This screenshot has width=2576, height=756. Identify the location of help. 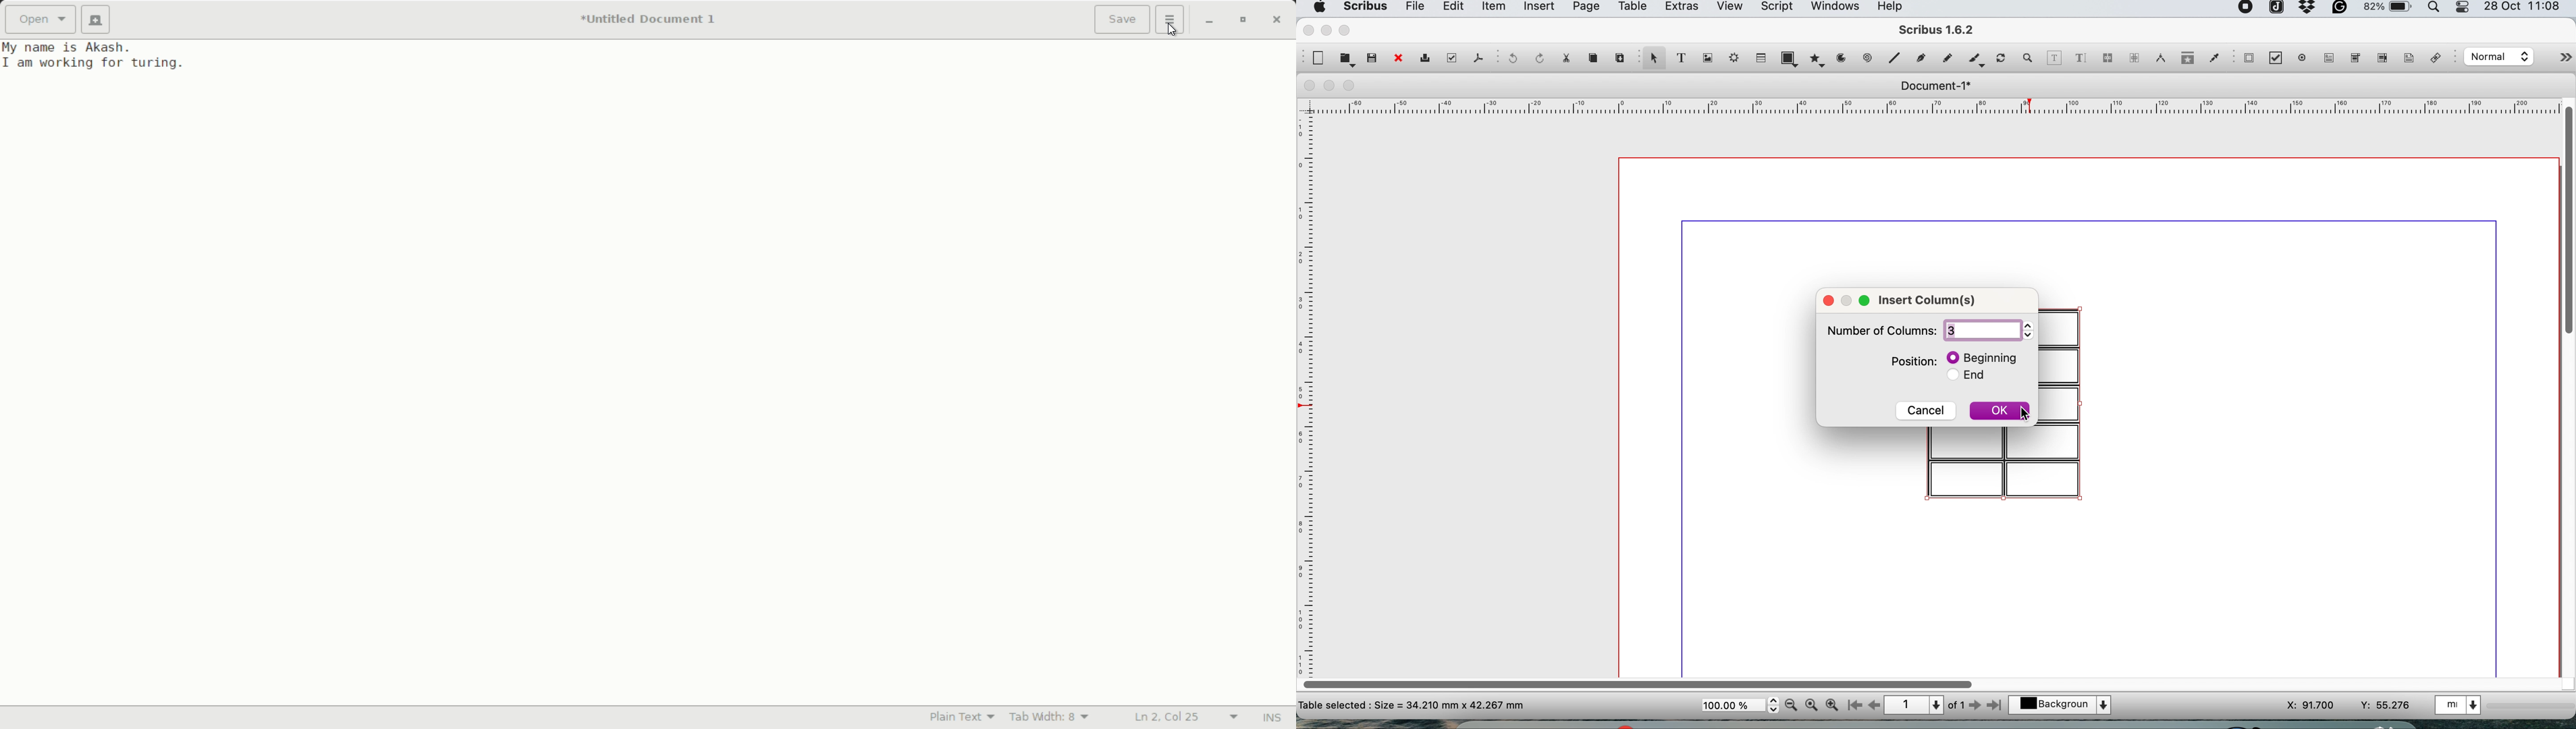
(1895, 7).